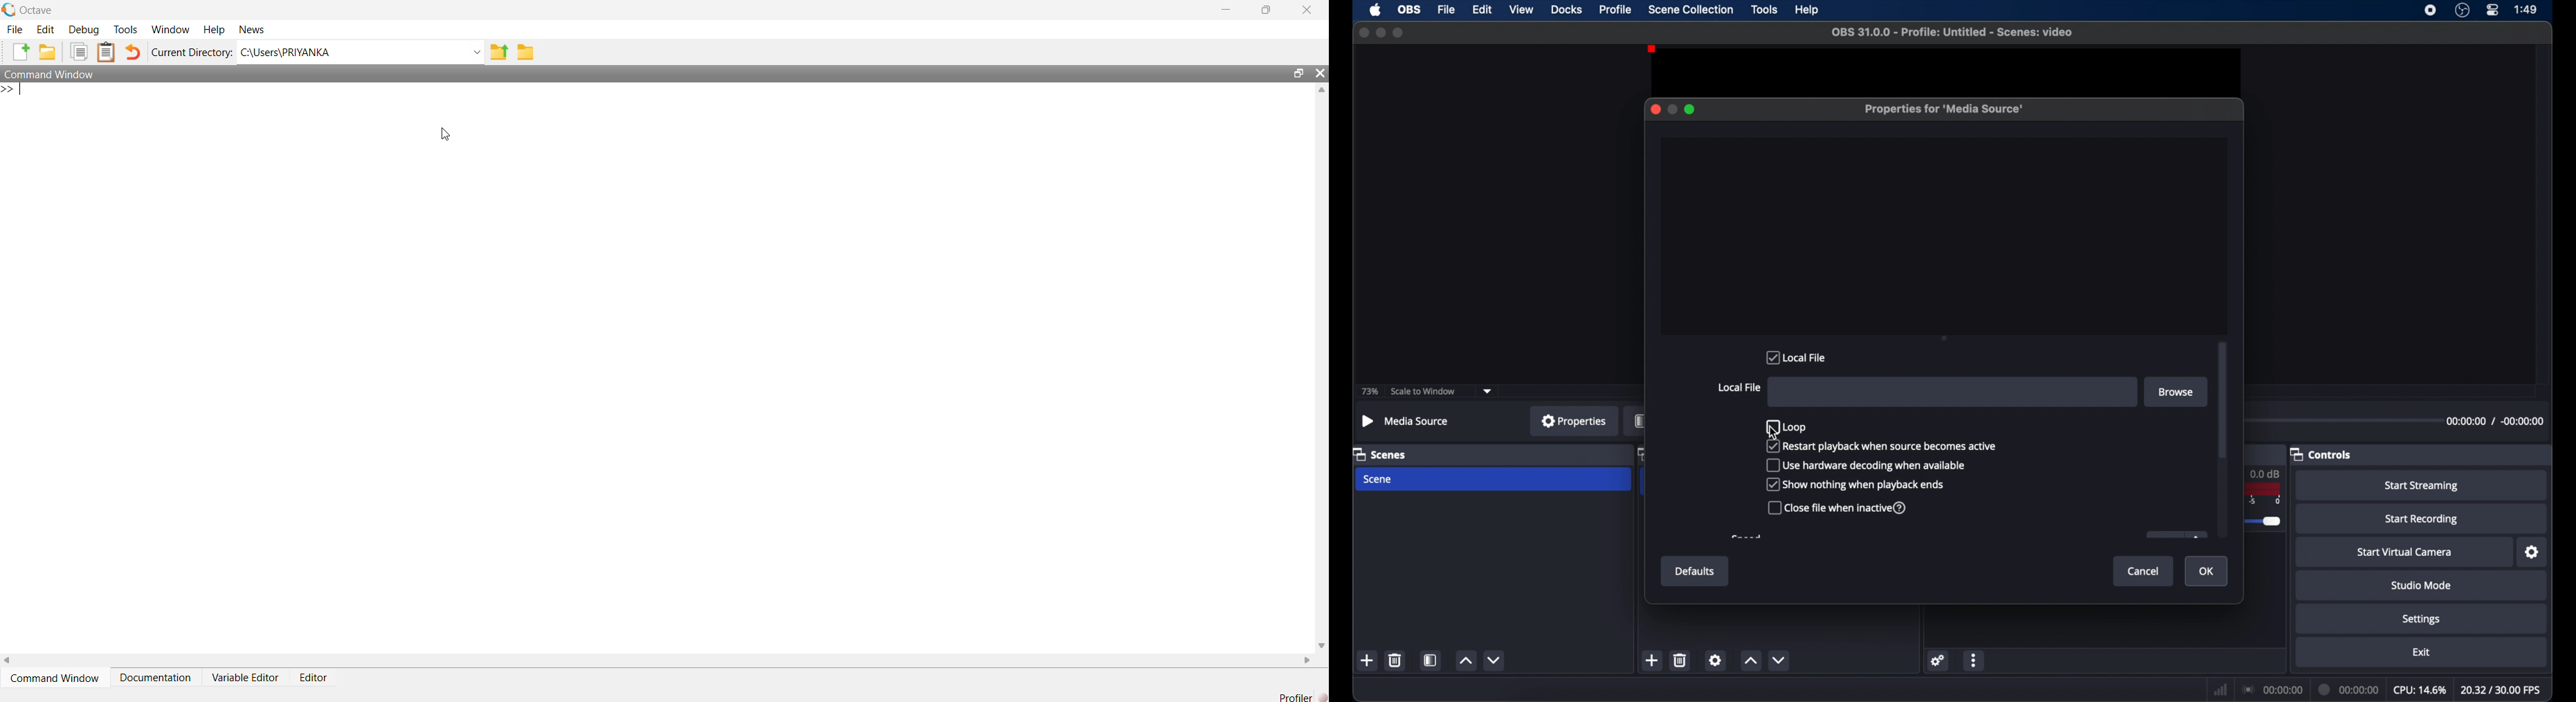 Image resolution: width=2576 pixels, height=728 pixels. What do you see at coordinates (2221, 688) in the screenshot?
I see `network` at bounding box center [2221, 688].